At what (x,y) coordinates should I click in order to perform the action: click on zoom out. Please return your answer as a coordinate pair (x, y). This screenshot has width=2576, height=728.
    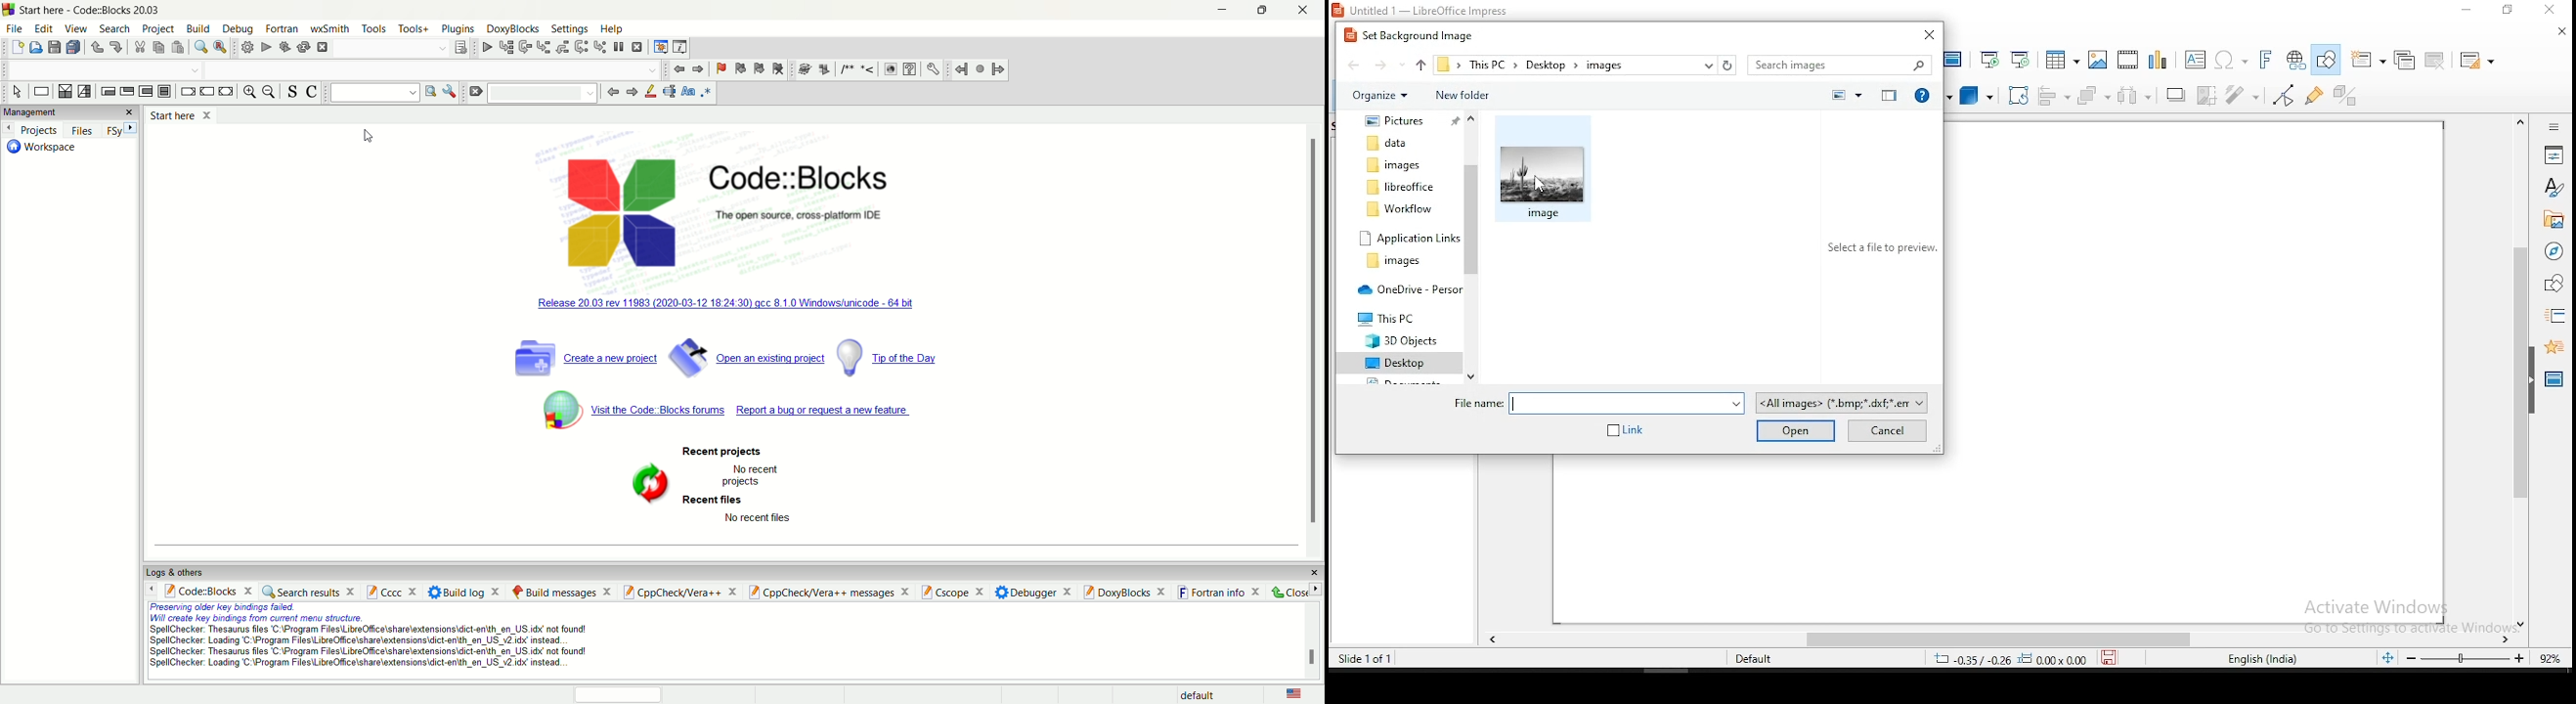
    Looking at the image, I should click on (271, 94).